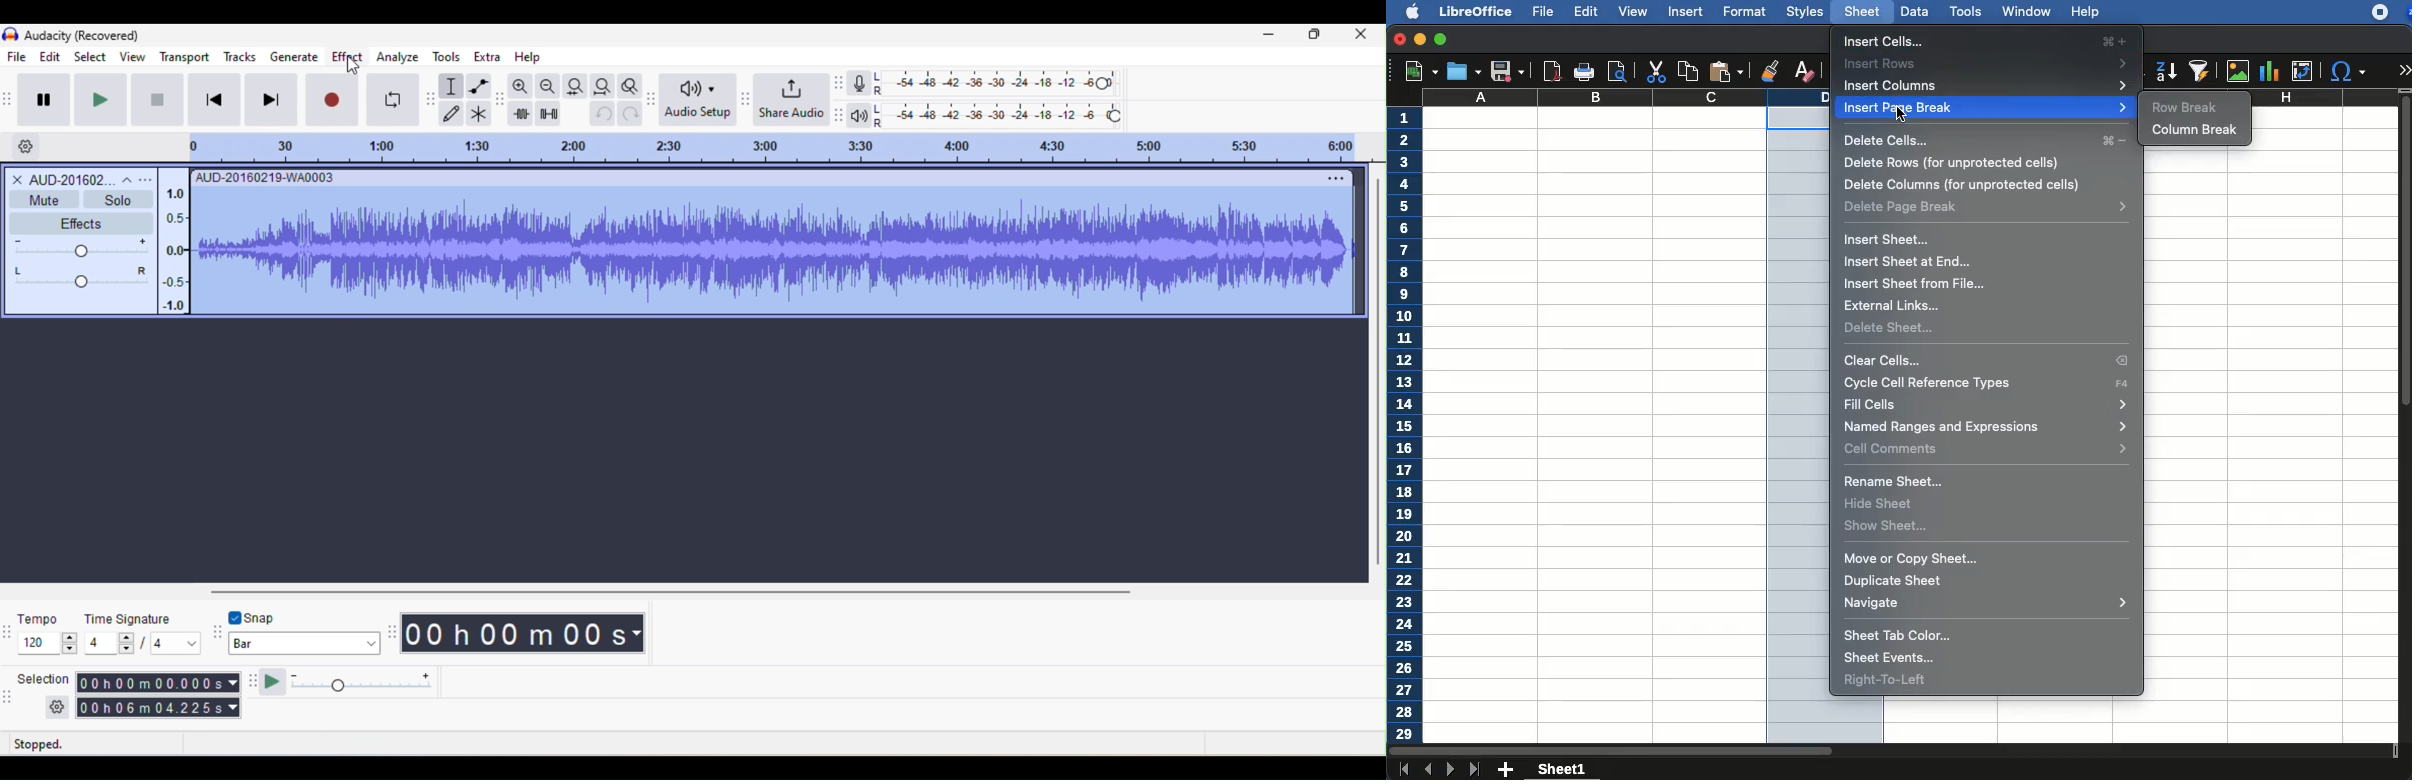 This screenshot has width=2436, height=784. I want to click on copy, so click(1685, 71).